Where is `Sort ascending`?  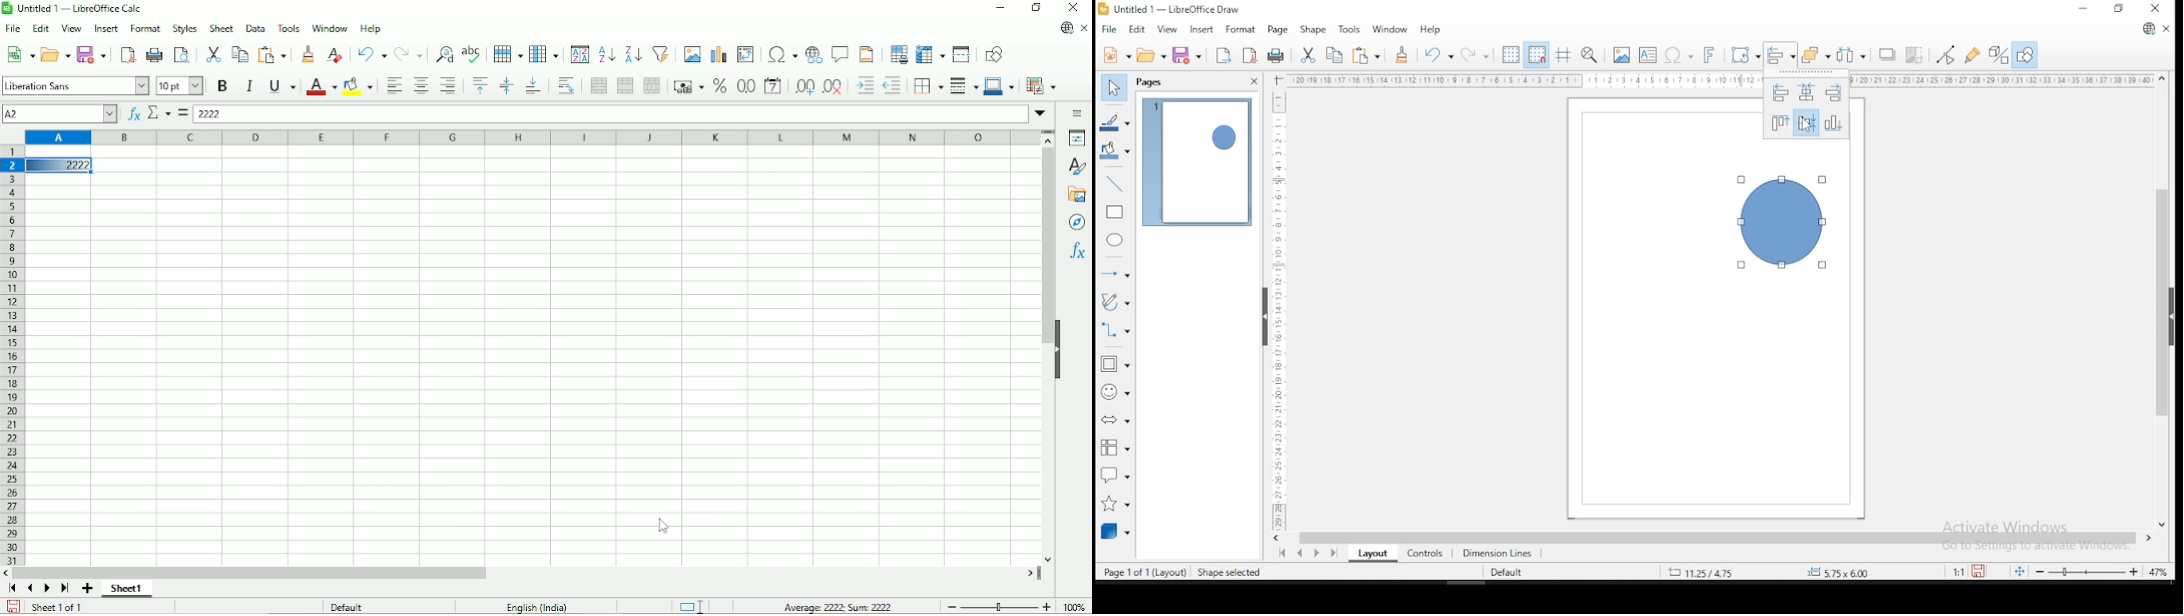
Sort ascending is located at coordinates (607, 53).